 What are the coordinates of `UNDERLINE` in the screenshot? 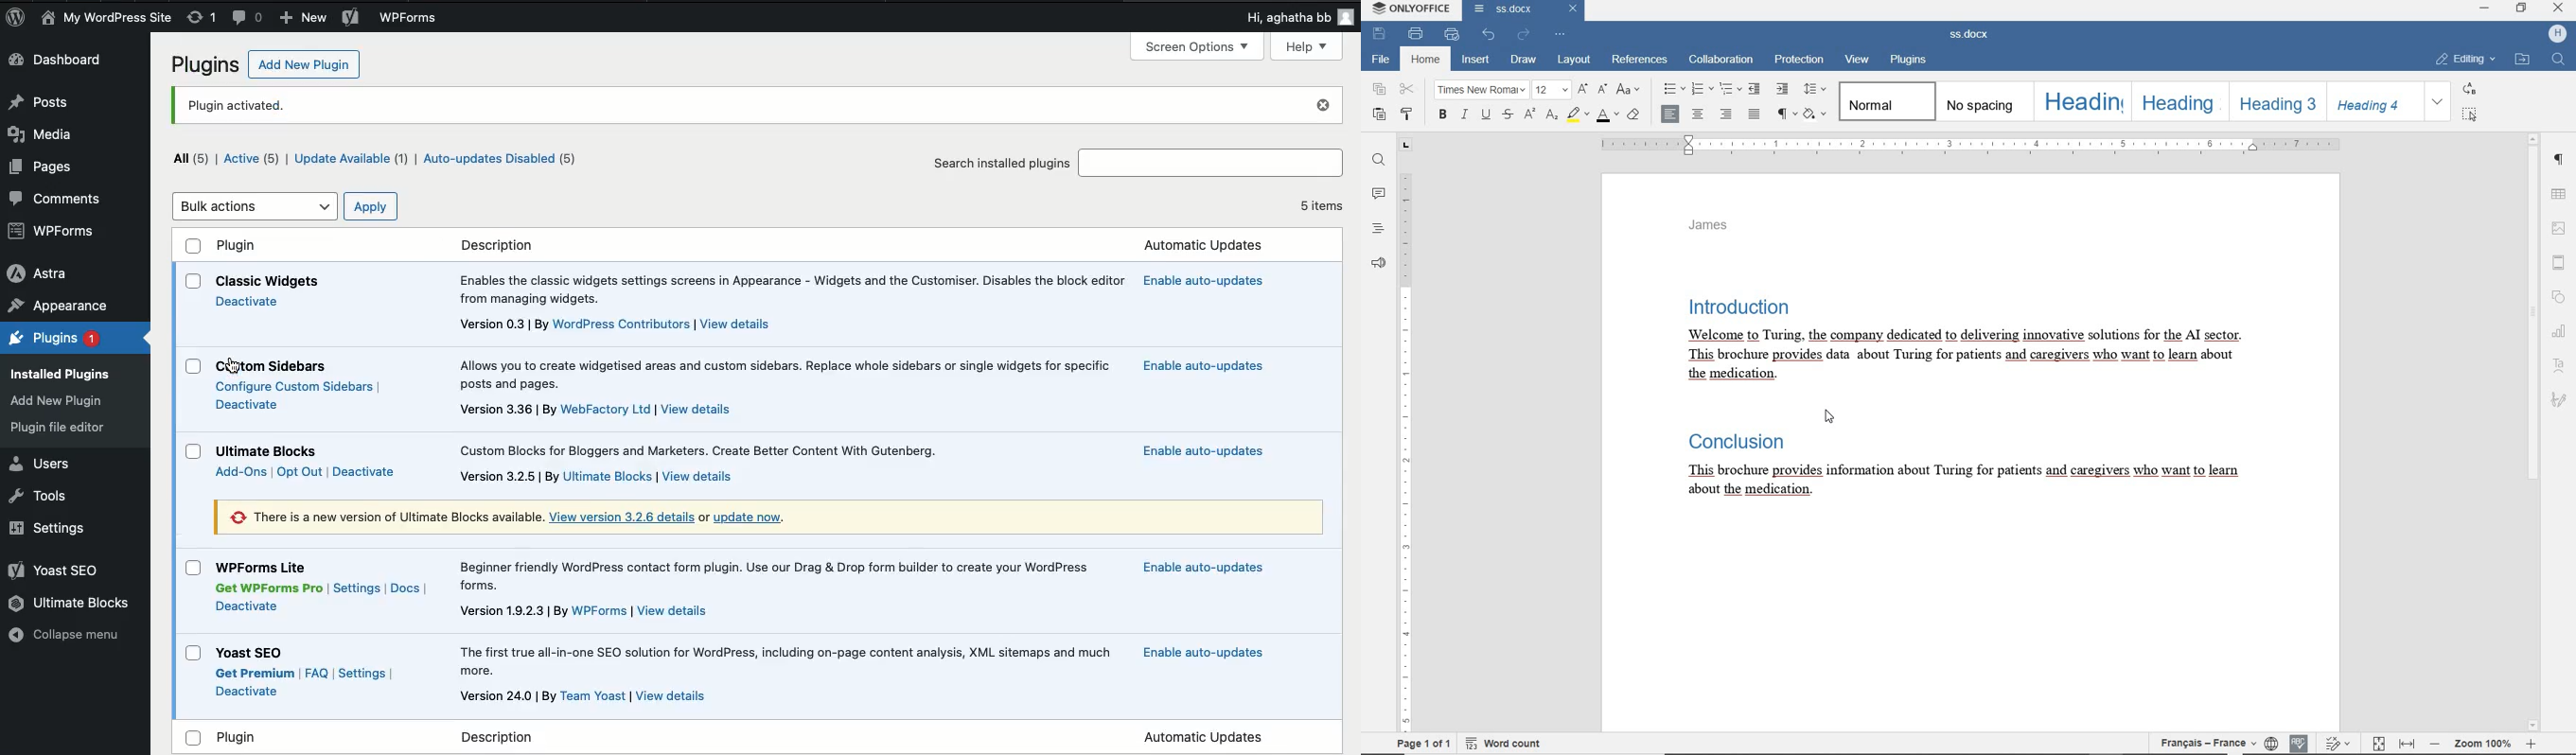 It's located at (1486, 116).